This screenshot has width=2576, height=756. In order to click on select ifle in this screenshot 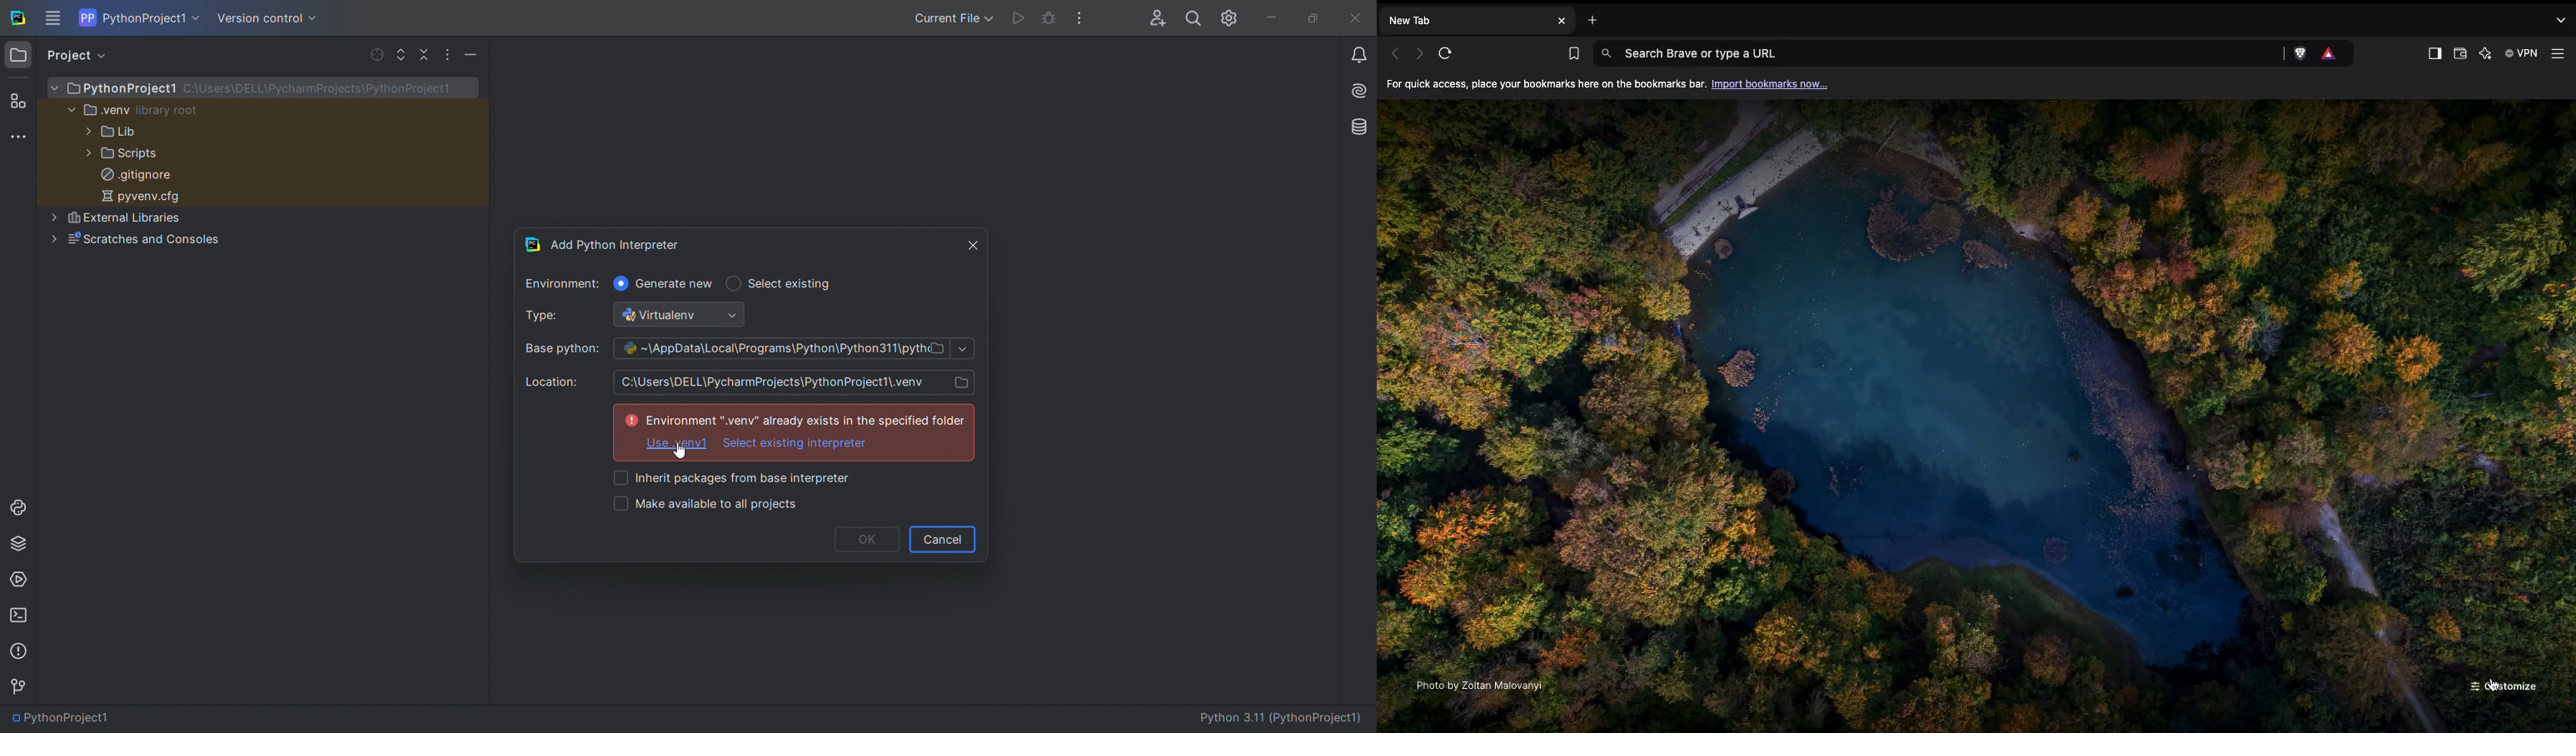, I will do `click(373, 53)`.